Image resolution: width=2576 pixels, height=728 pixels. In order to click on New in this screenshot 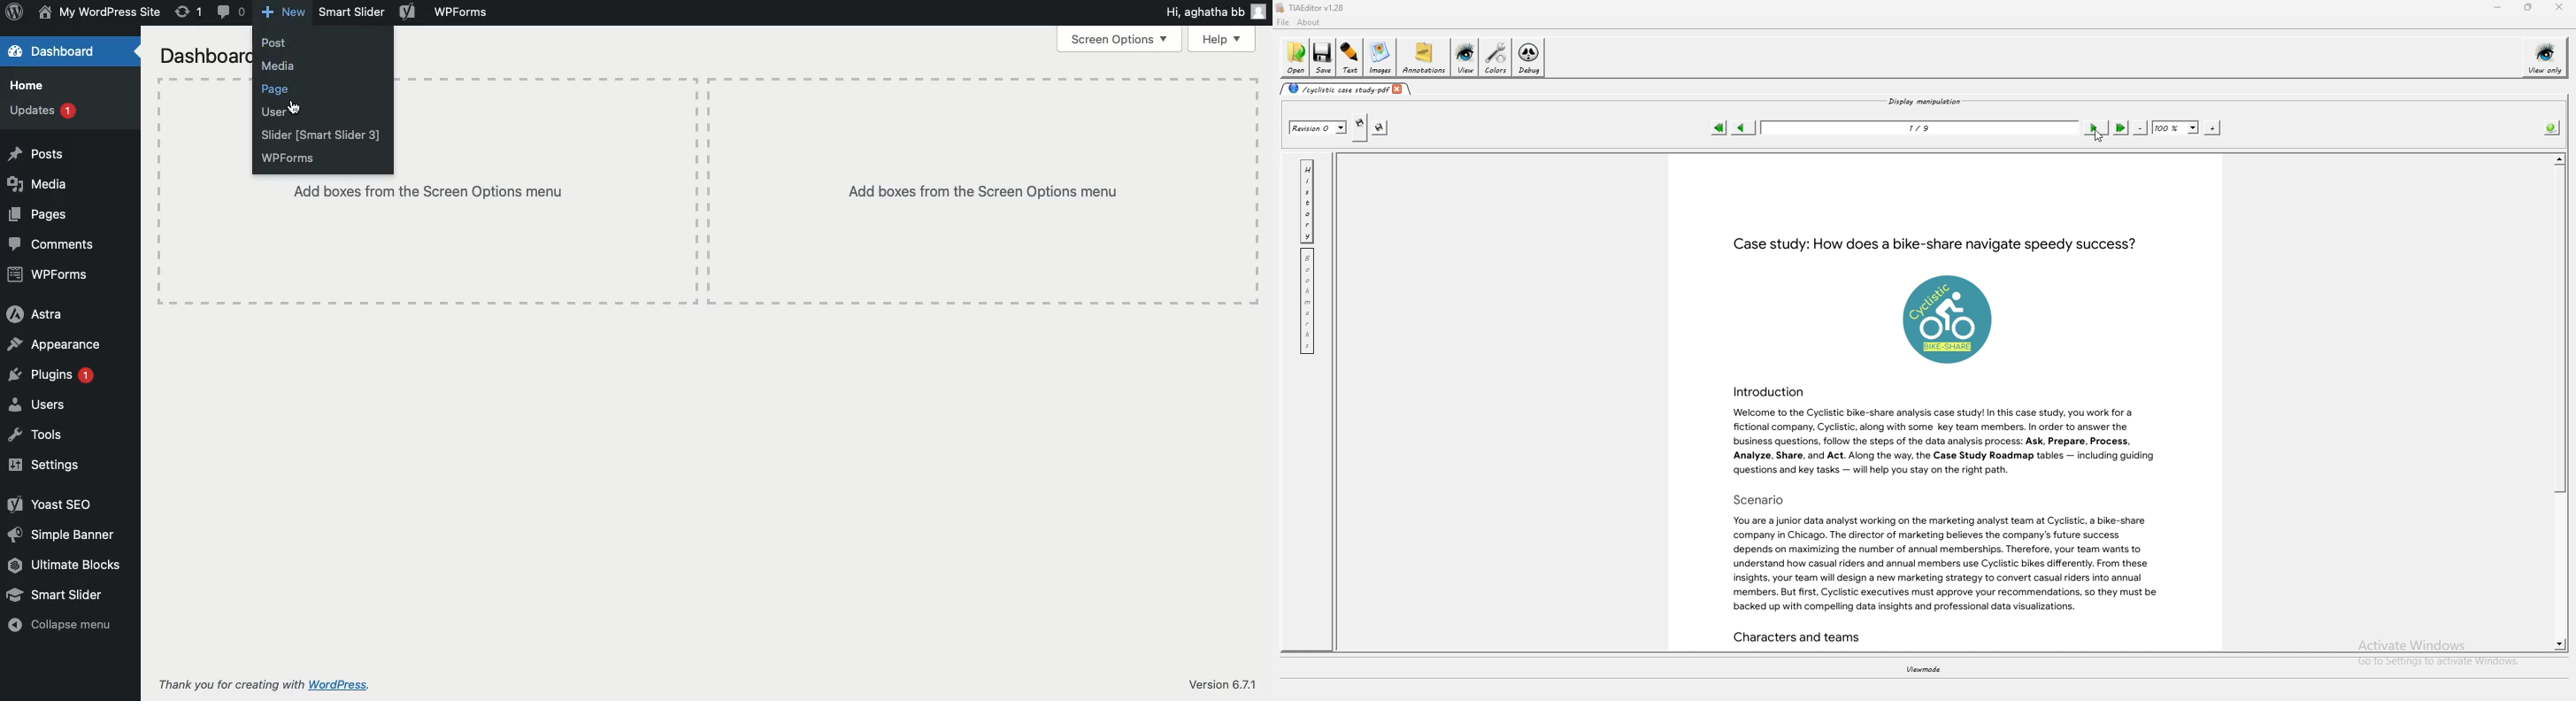, I will do `click(285, 13)`.